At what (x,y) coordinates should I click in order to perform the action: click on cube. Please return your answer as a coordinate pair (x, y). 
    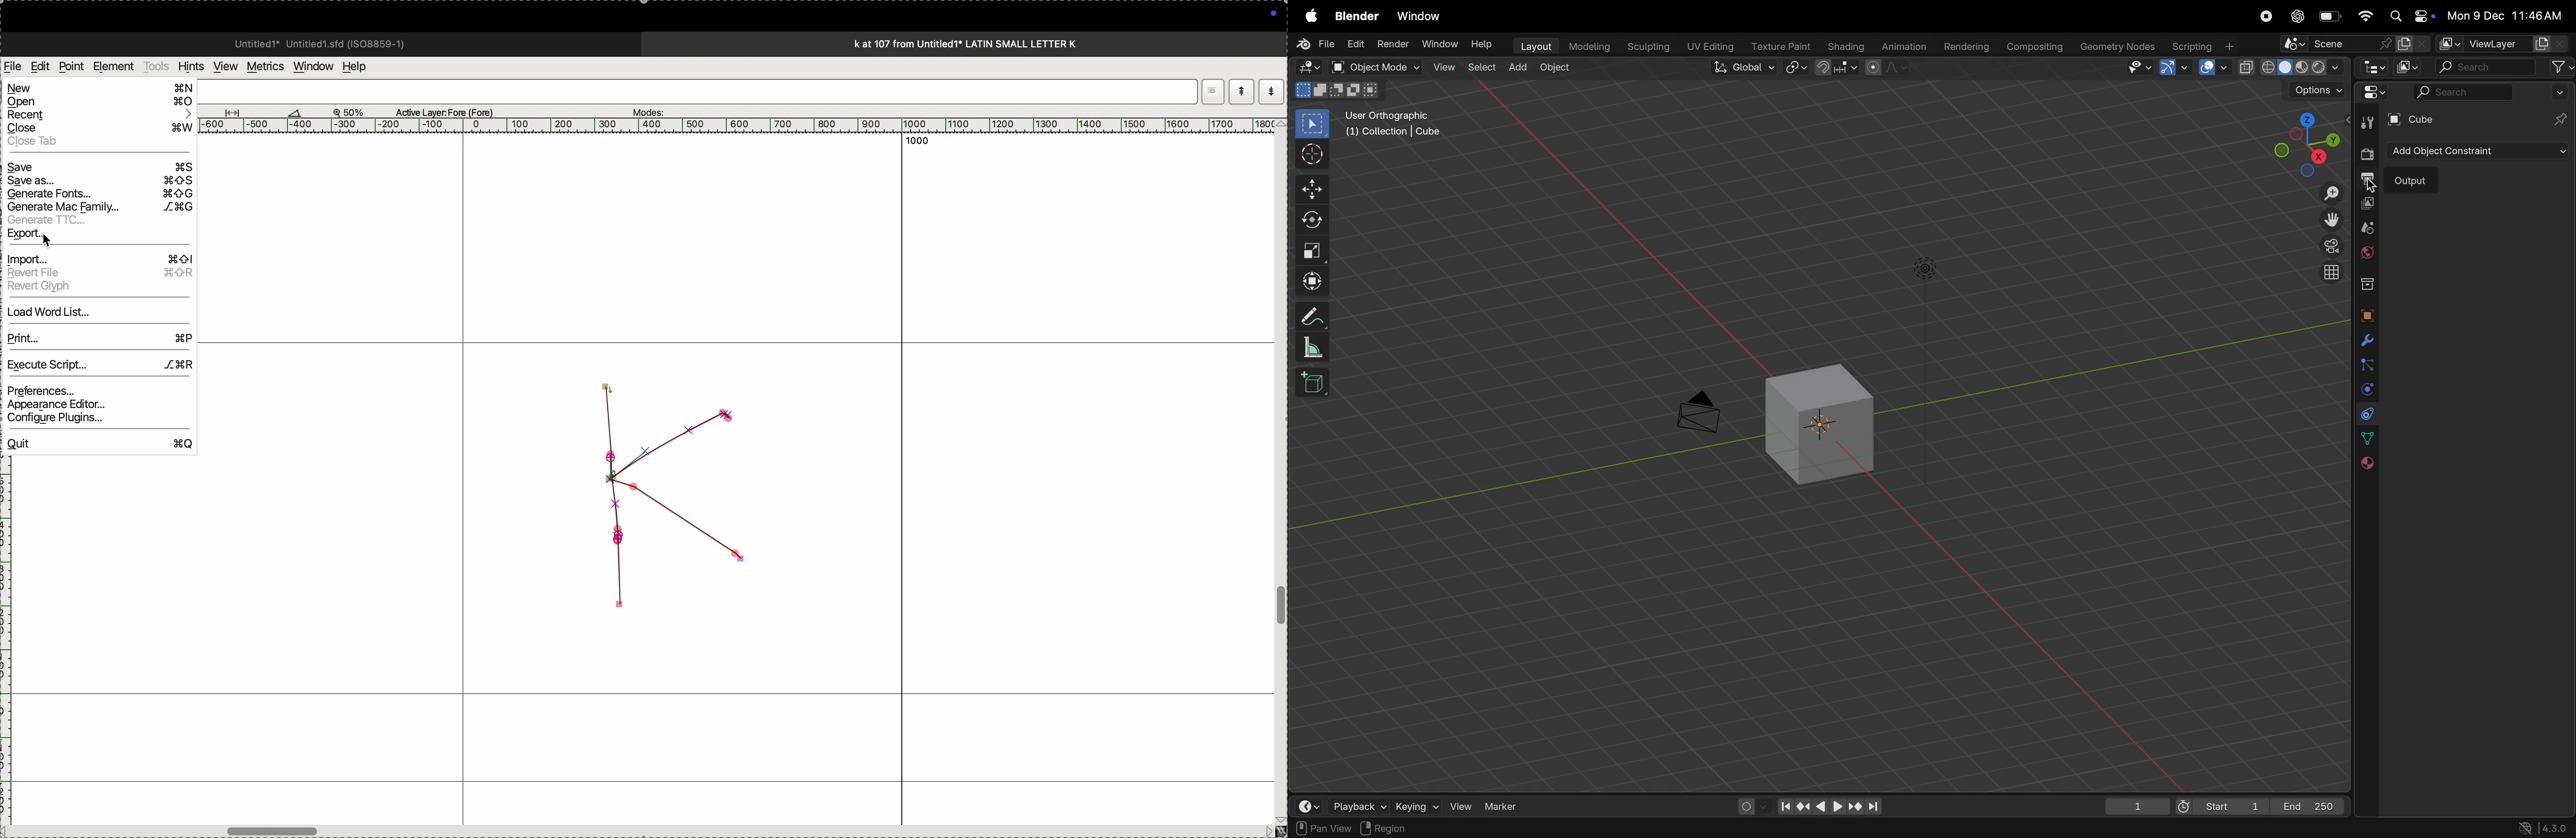
    Looking at the image, I should click on (1822, 421).